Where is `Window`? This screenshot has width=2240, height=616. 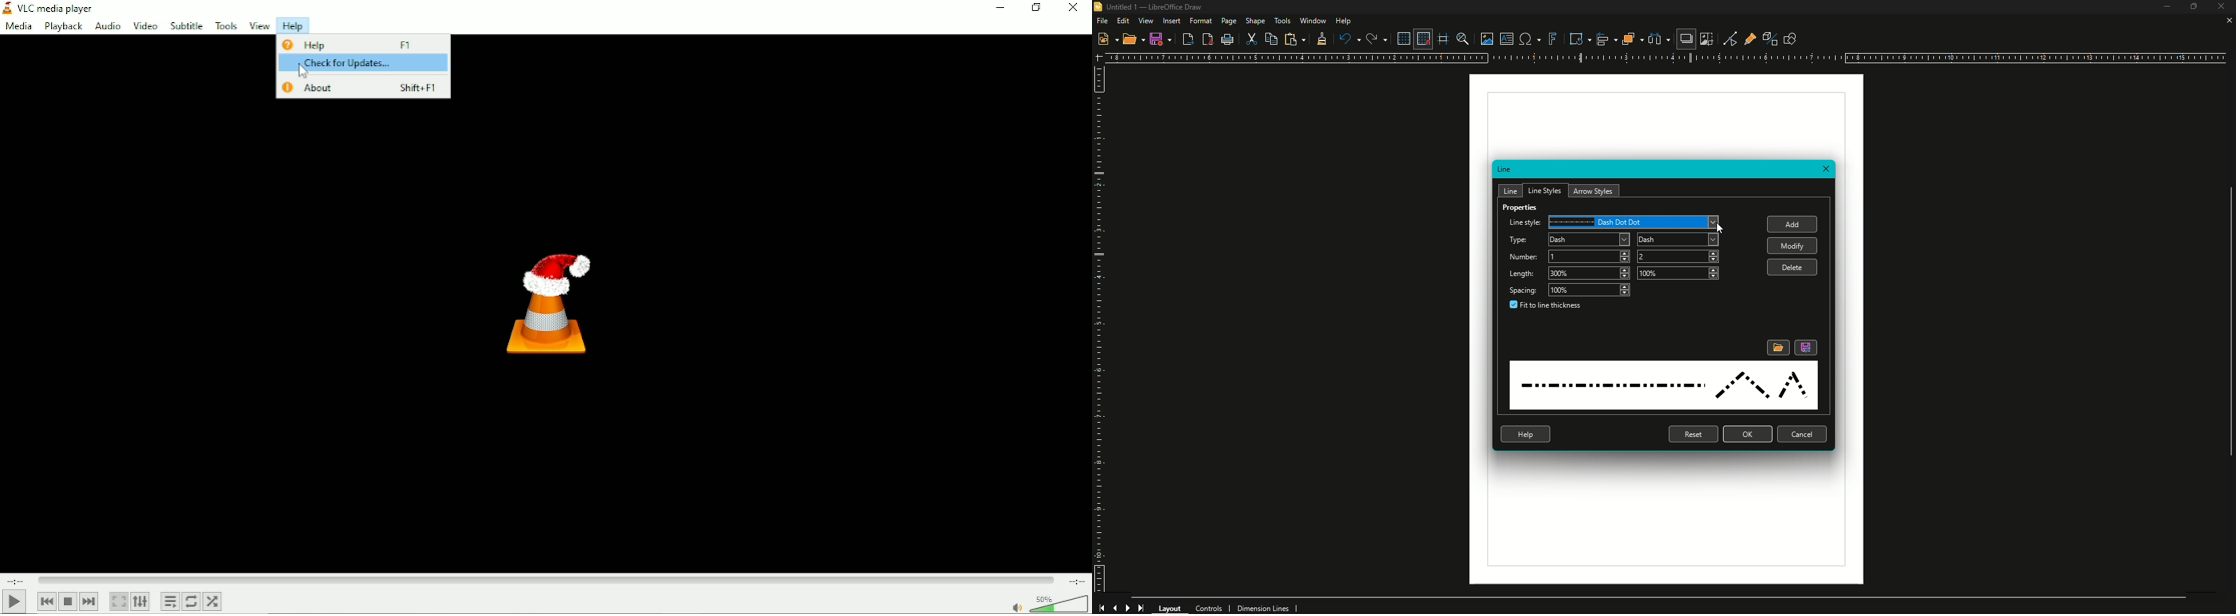
Window is located at coordinates (1313, 20).